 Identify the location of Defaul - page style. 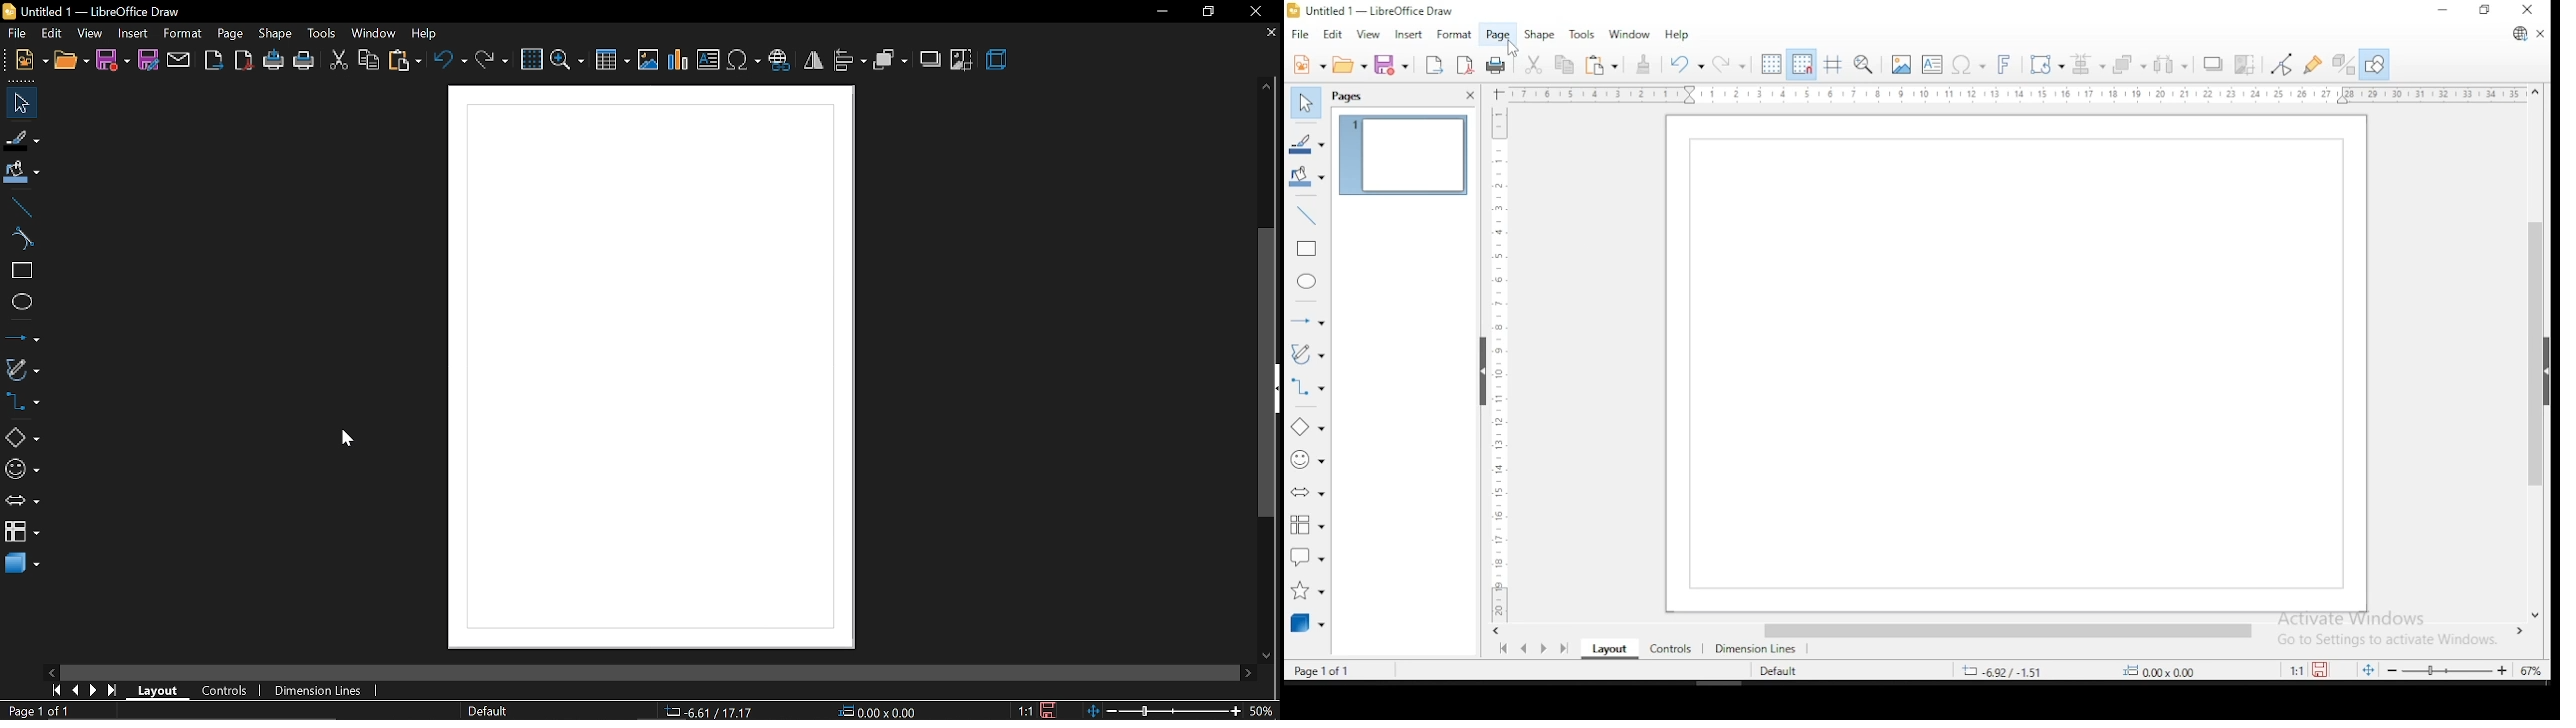
(492, 711).